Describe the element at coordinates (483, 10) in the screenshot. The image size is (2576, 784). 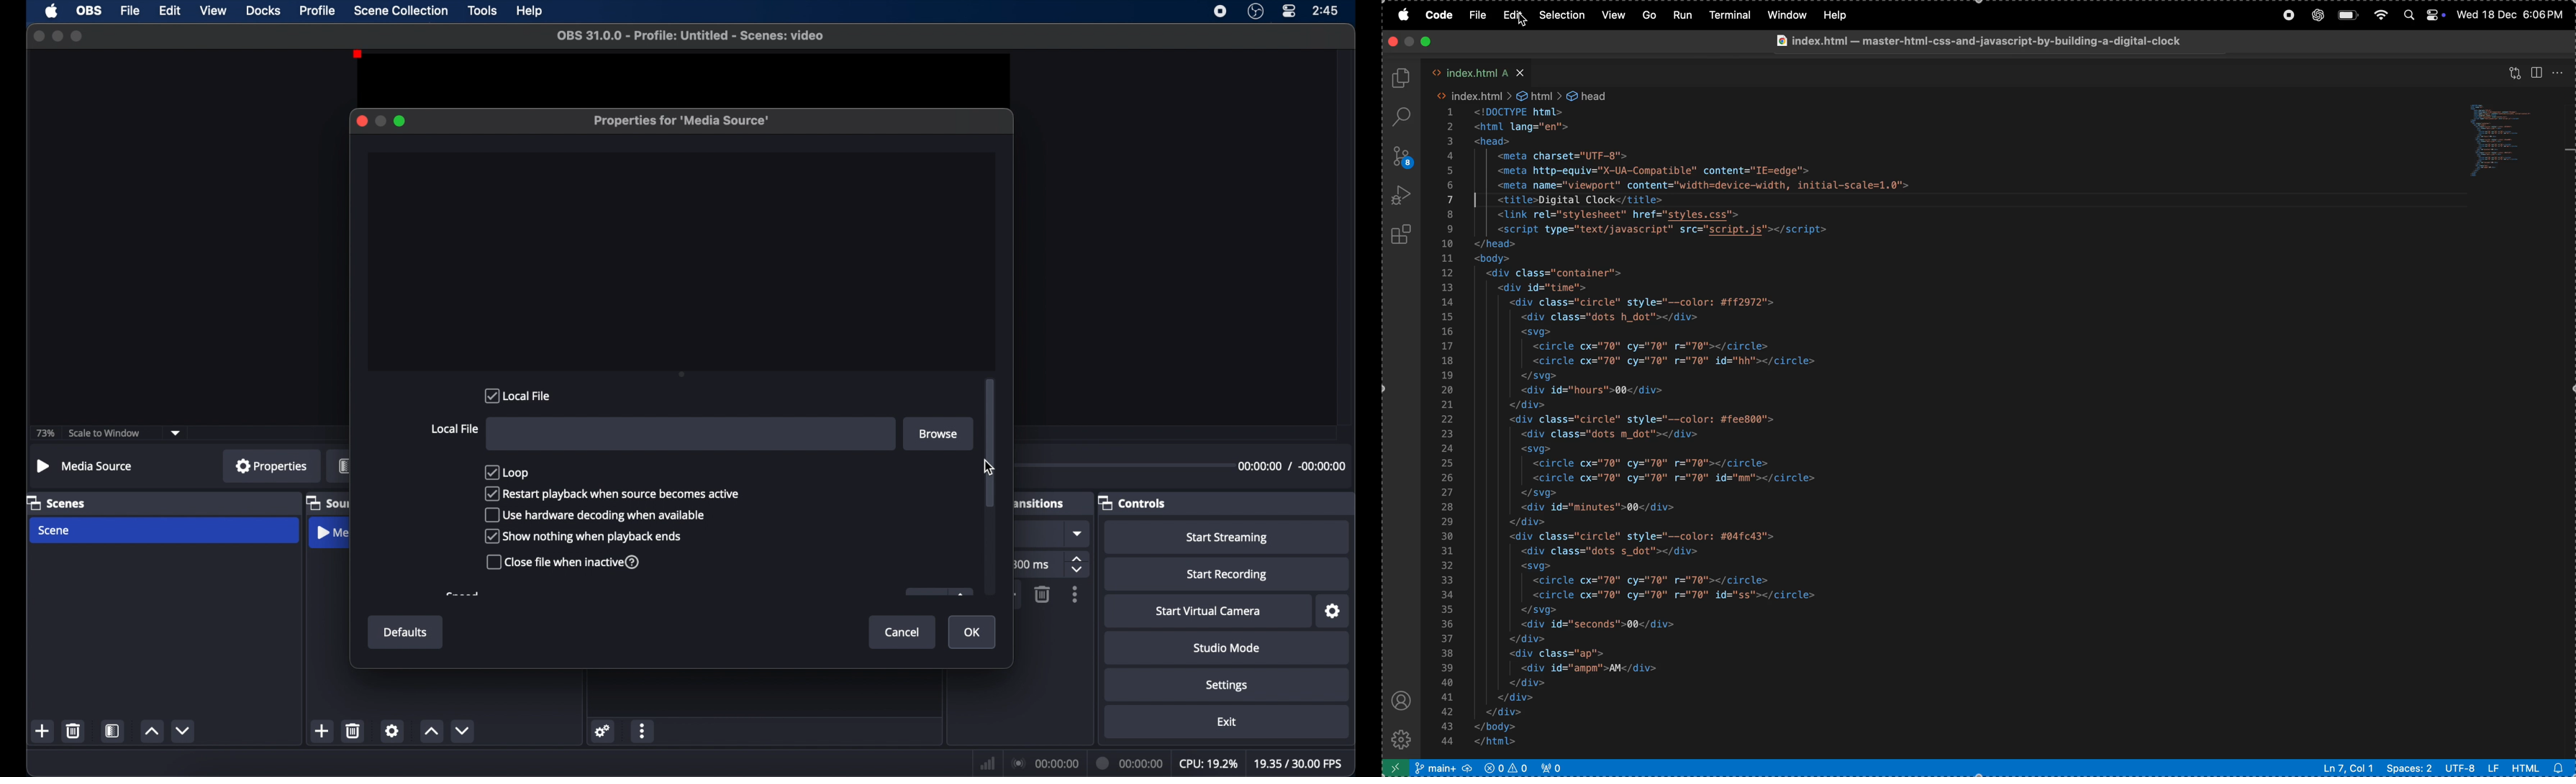
I see `tools` at that location.